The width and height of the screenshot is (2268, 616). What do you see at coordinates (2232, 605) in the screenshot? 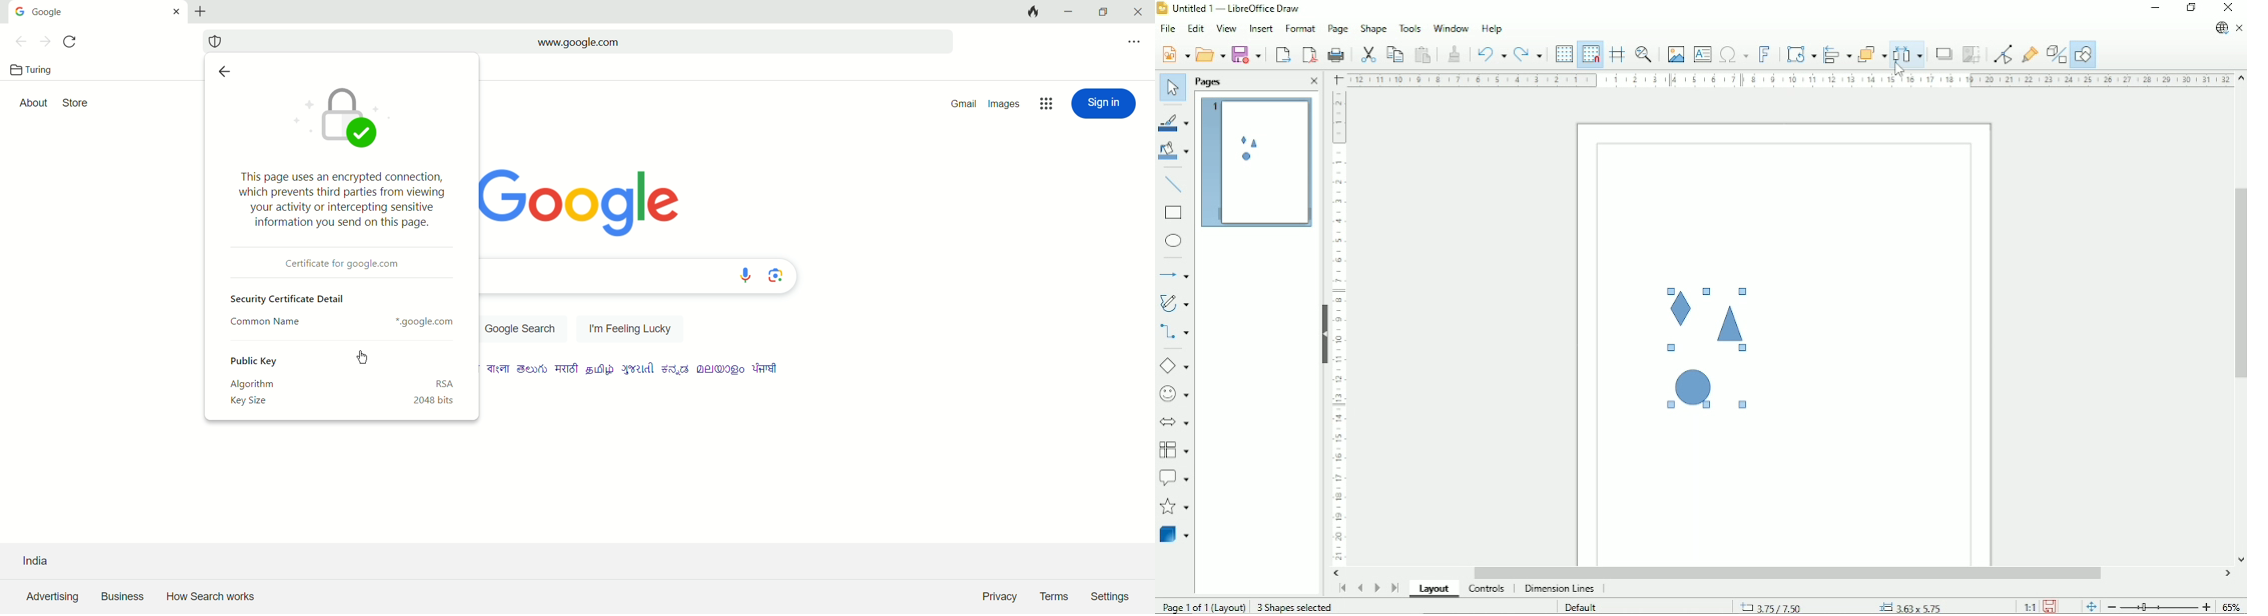
I see `Zoom factor` at bounding box center [2232, 605].